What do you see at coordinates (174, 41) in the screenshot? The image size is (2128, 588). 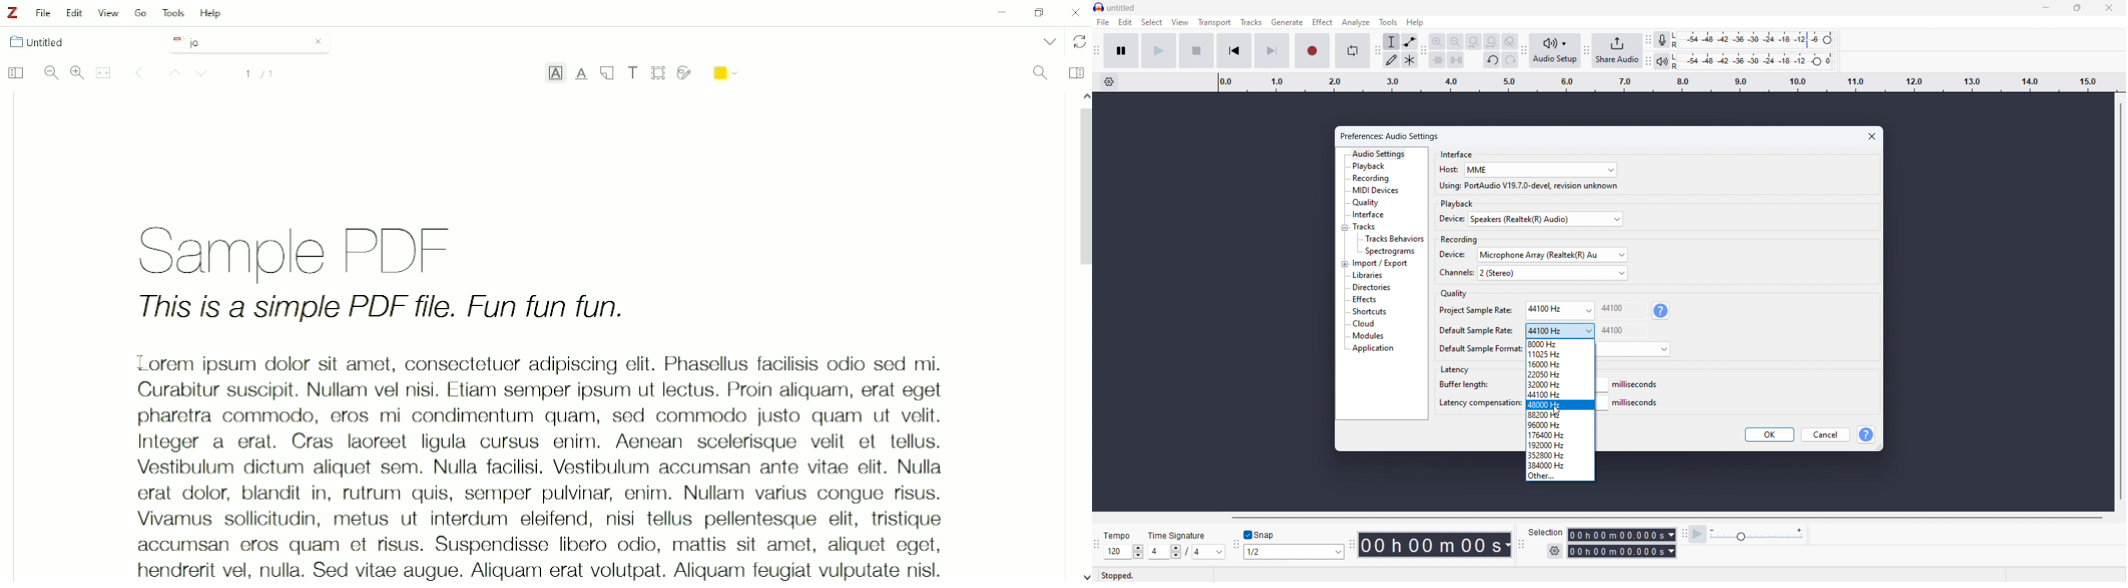 I see `pdf logo` at bounding box center [174, 41].